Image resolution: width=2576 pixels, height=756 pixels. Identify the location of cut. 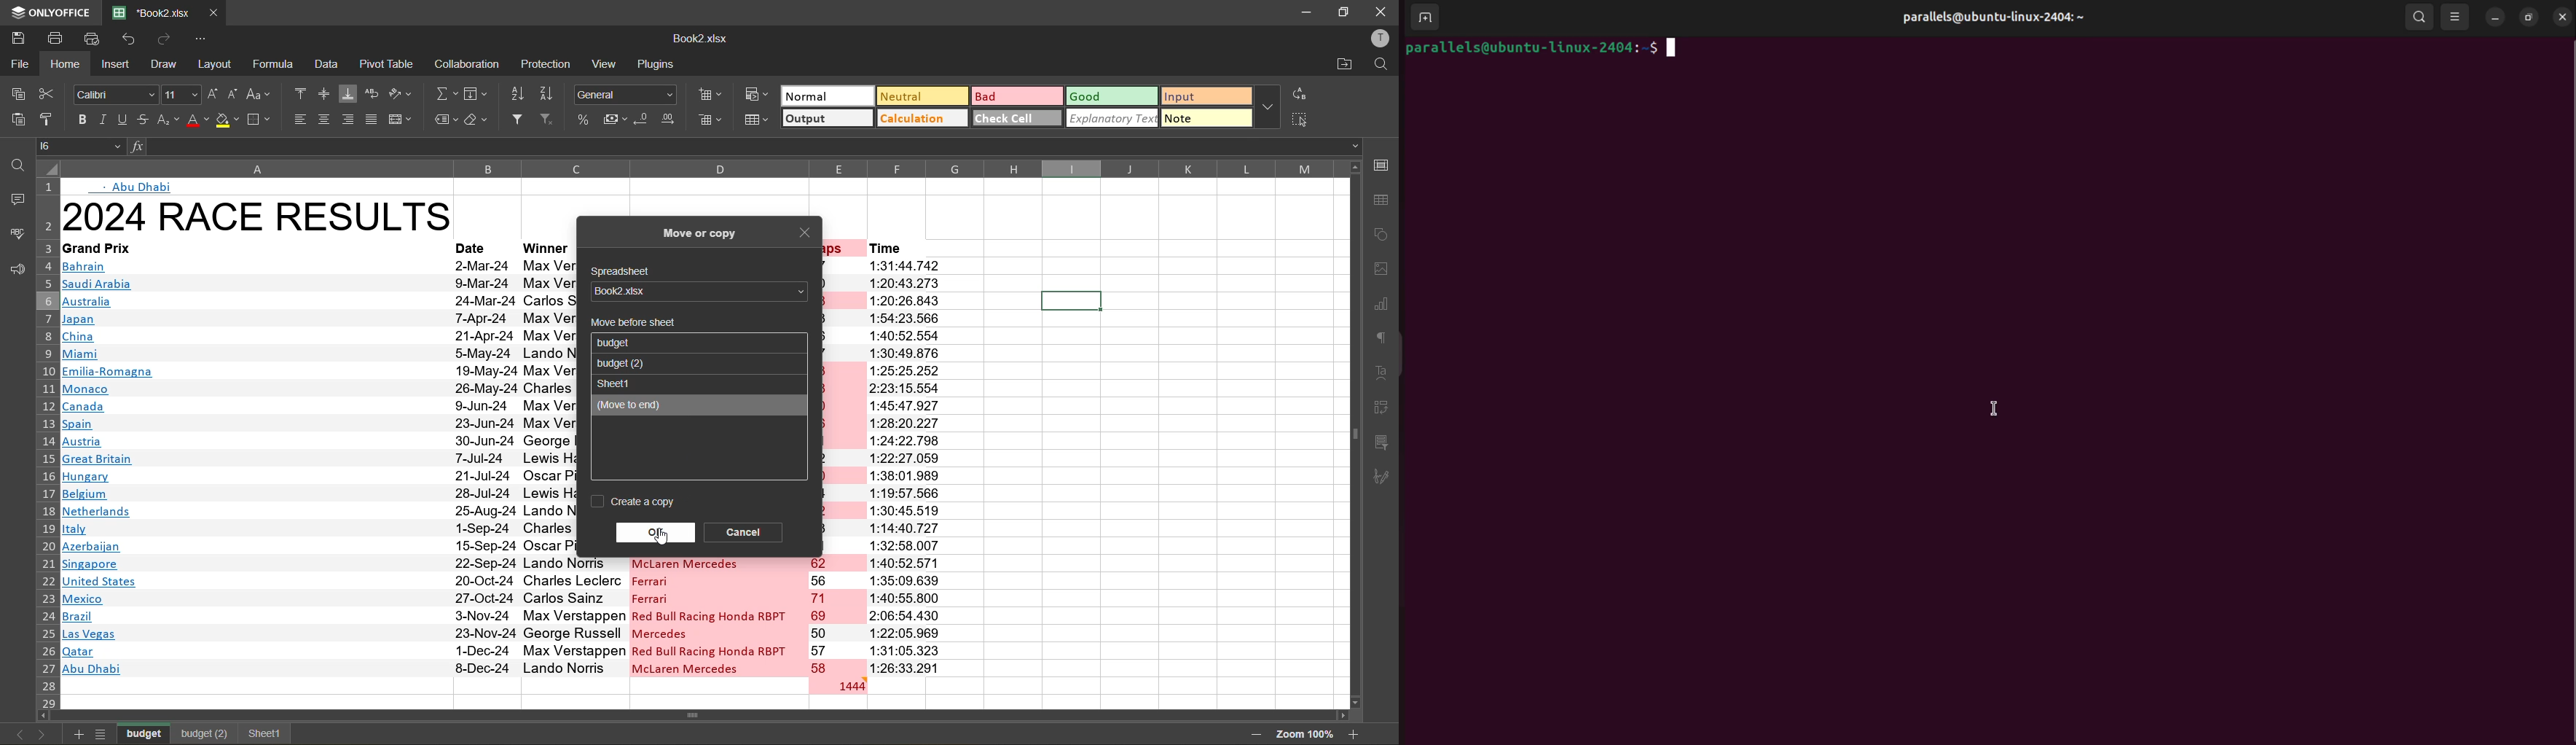
(48, 93).